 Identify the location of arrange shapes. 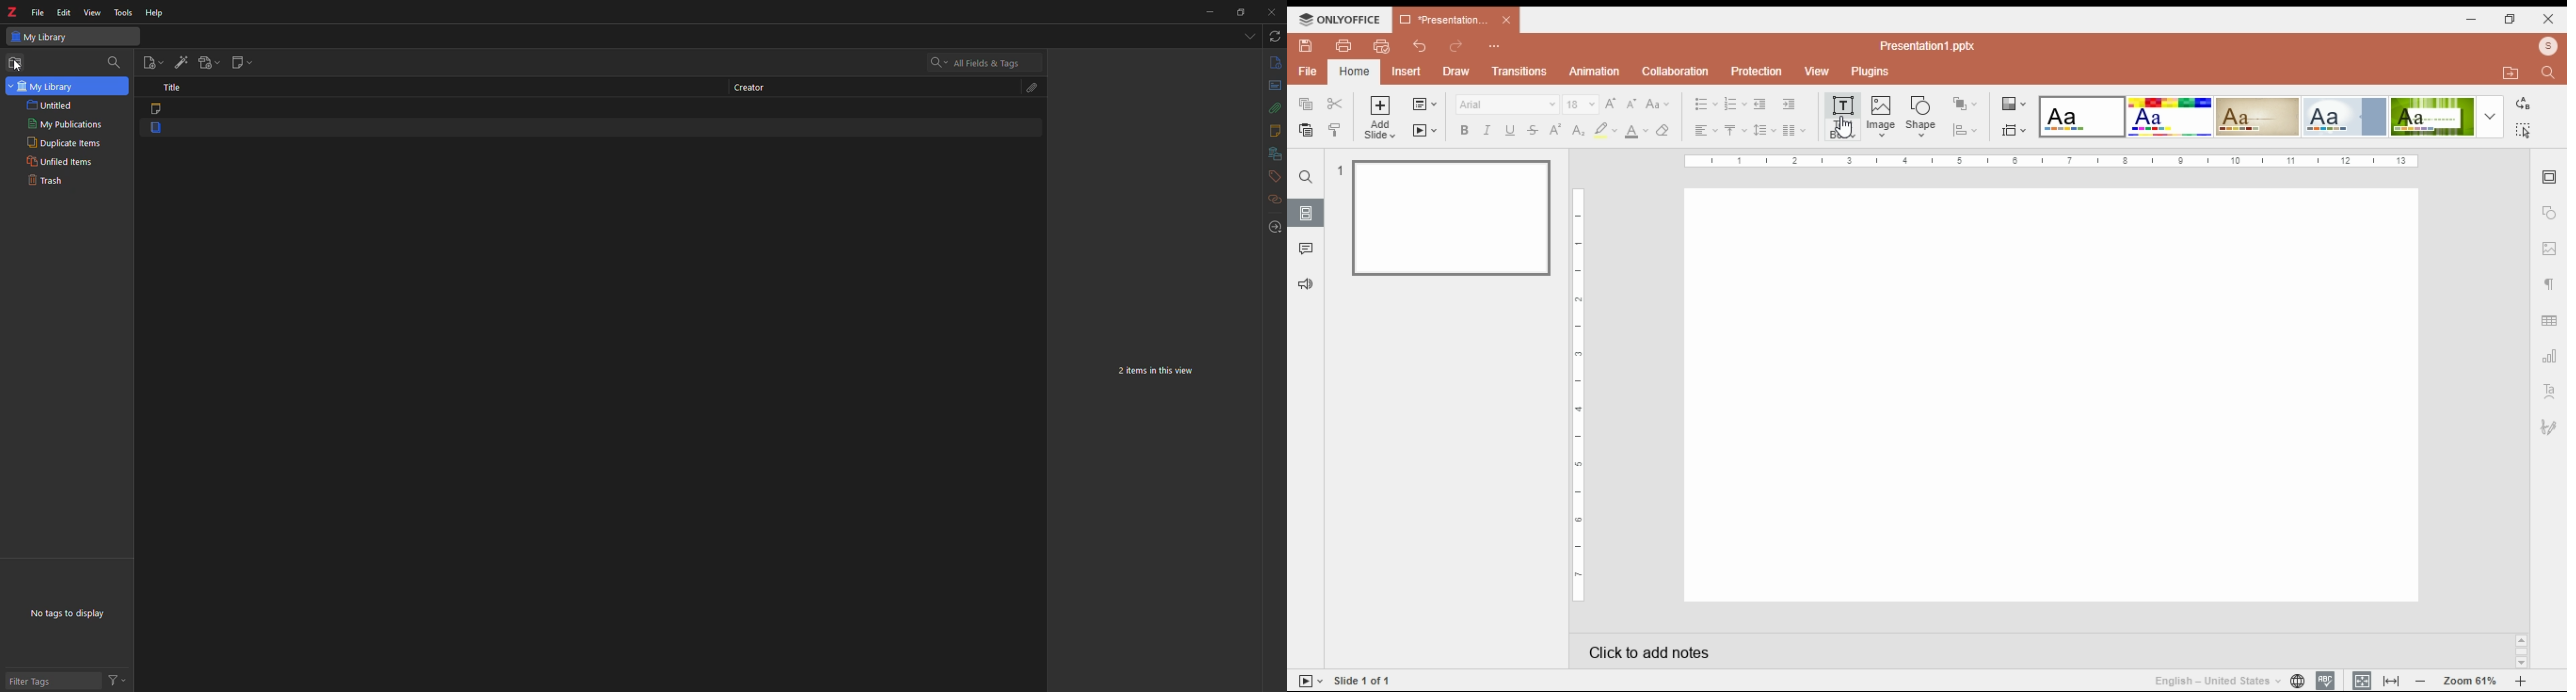
(1966, 103).